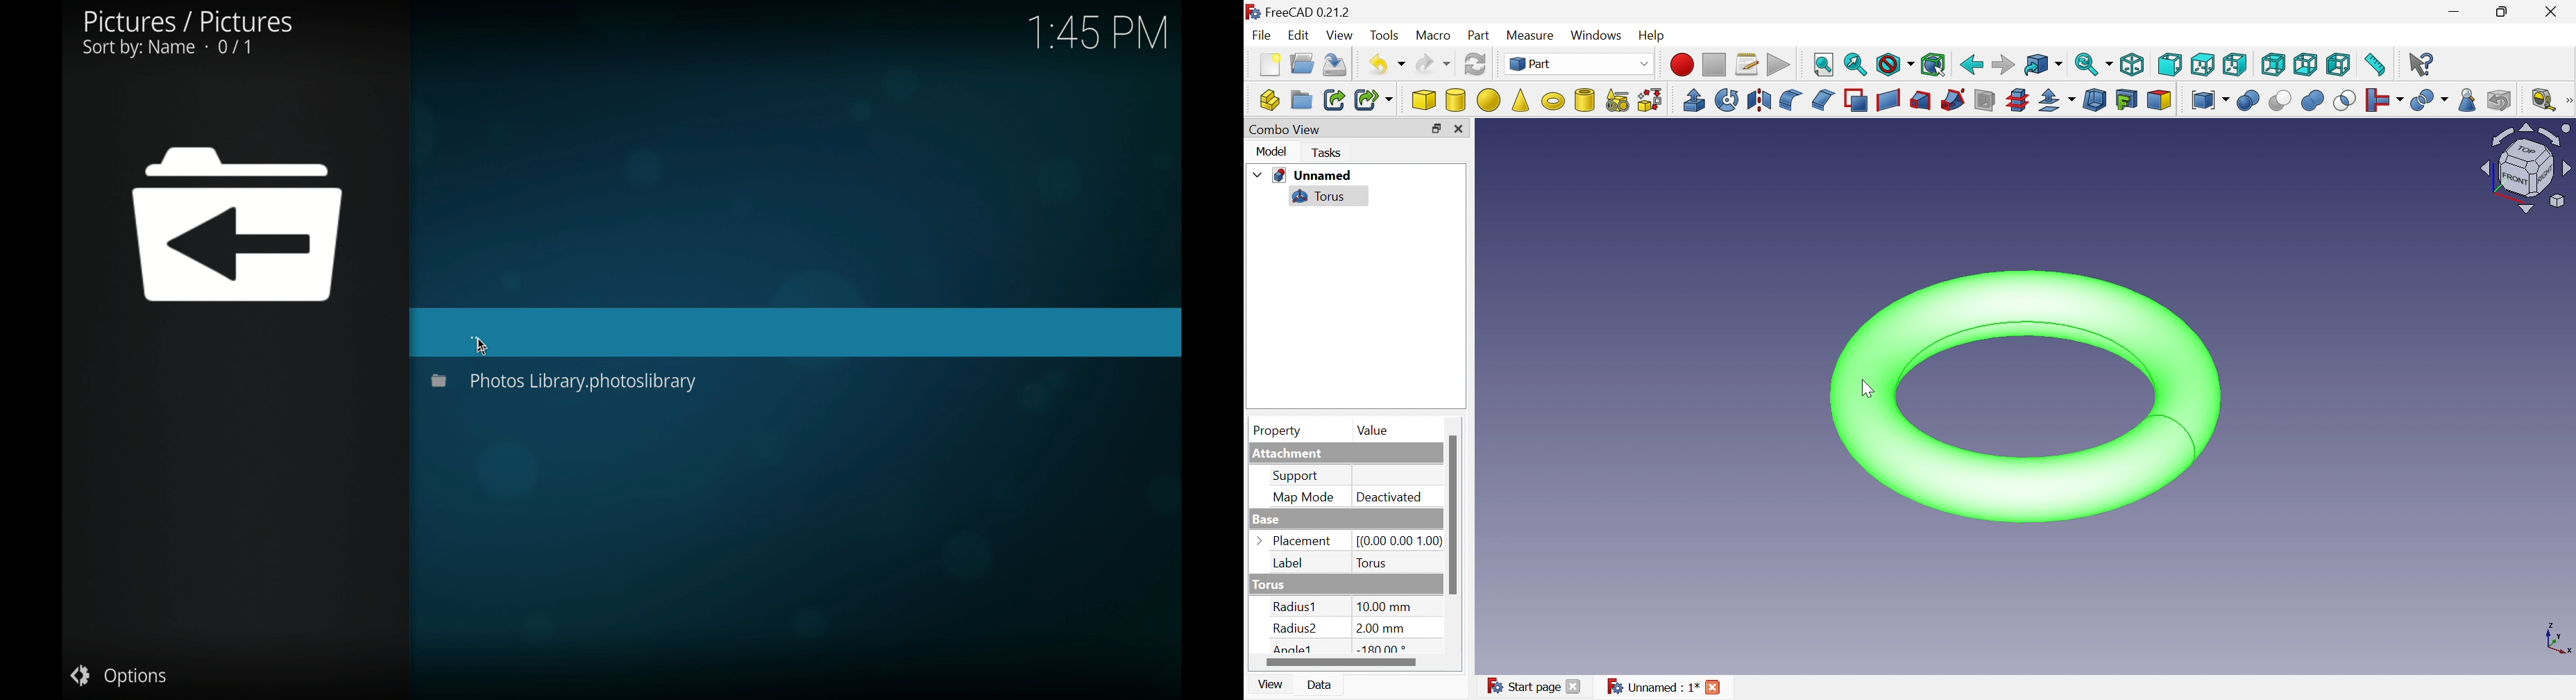 This screenshot has width=2576, height=700. Describe the element at coordinates (1259, 175) in the screenshot. I see `Drop down` at that location.